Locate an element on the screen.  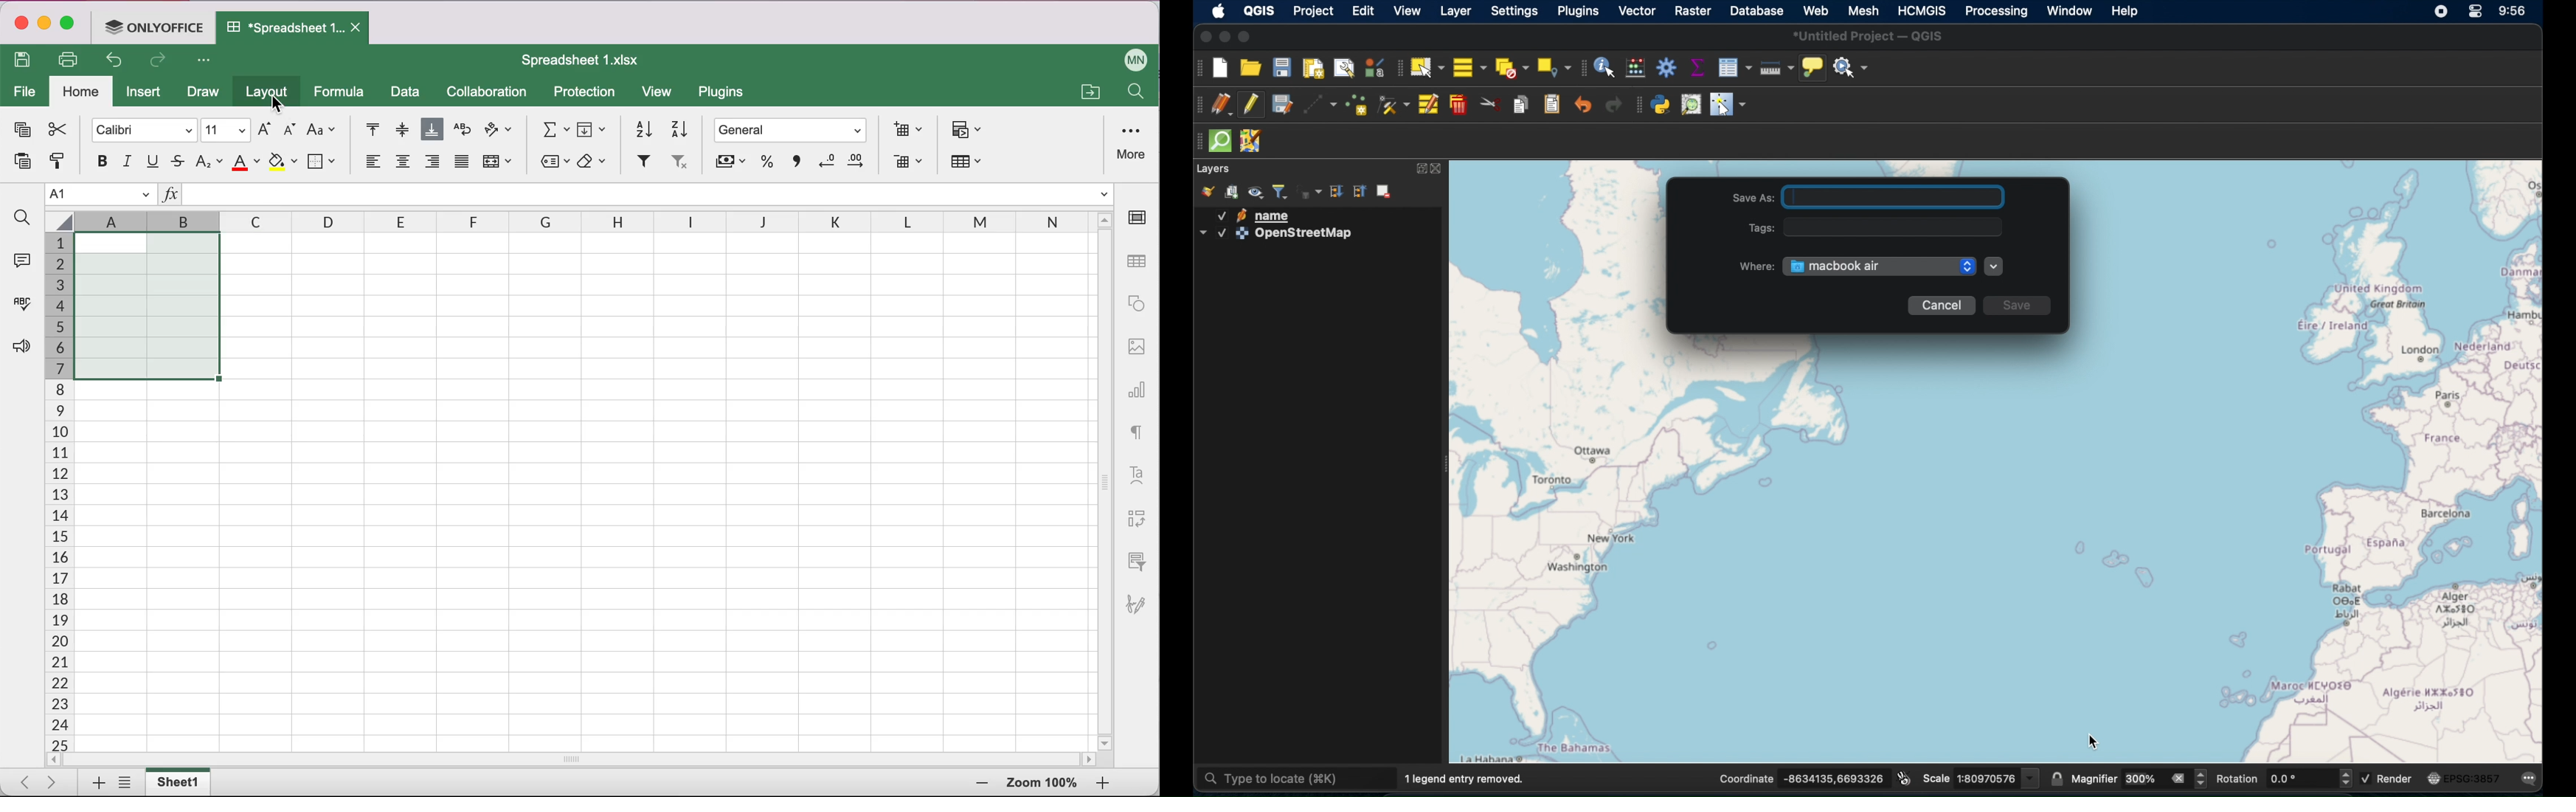
bold is located at coordinates (96, 161).